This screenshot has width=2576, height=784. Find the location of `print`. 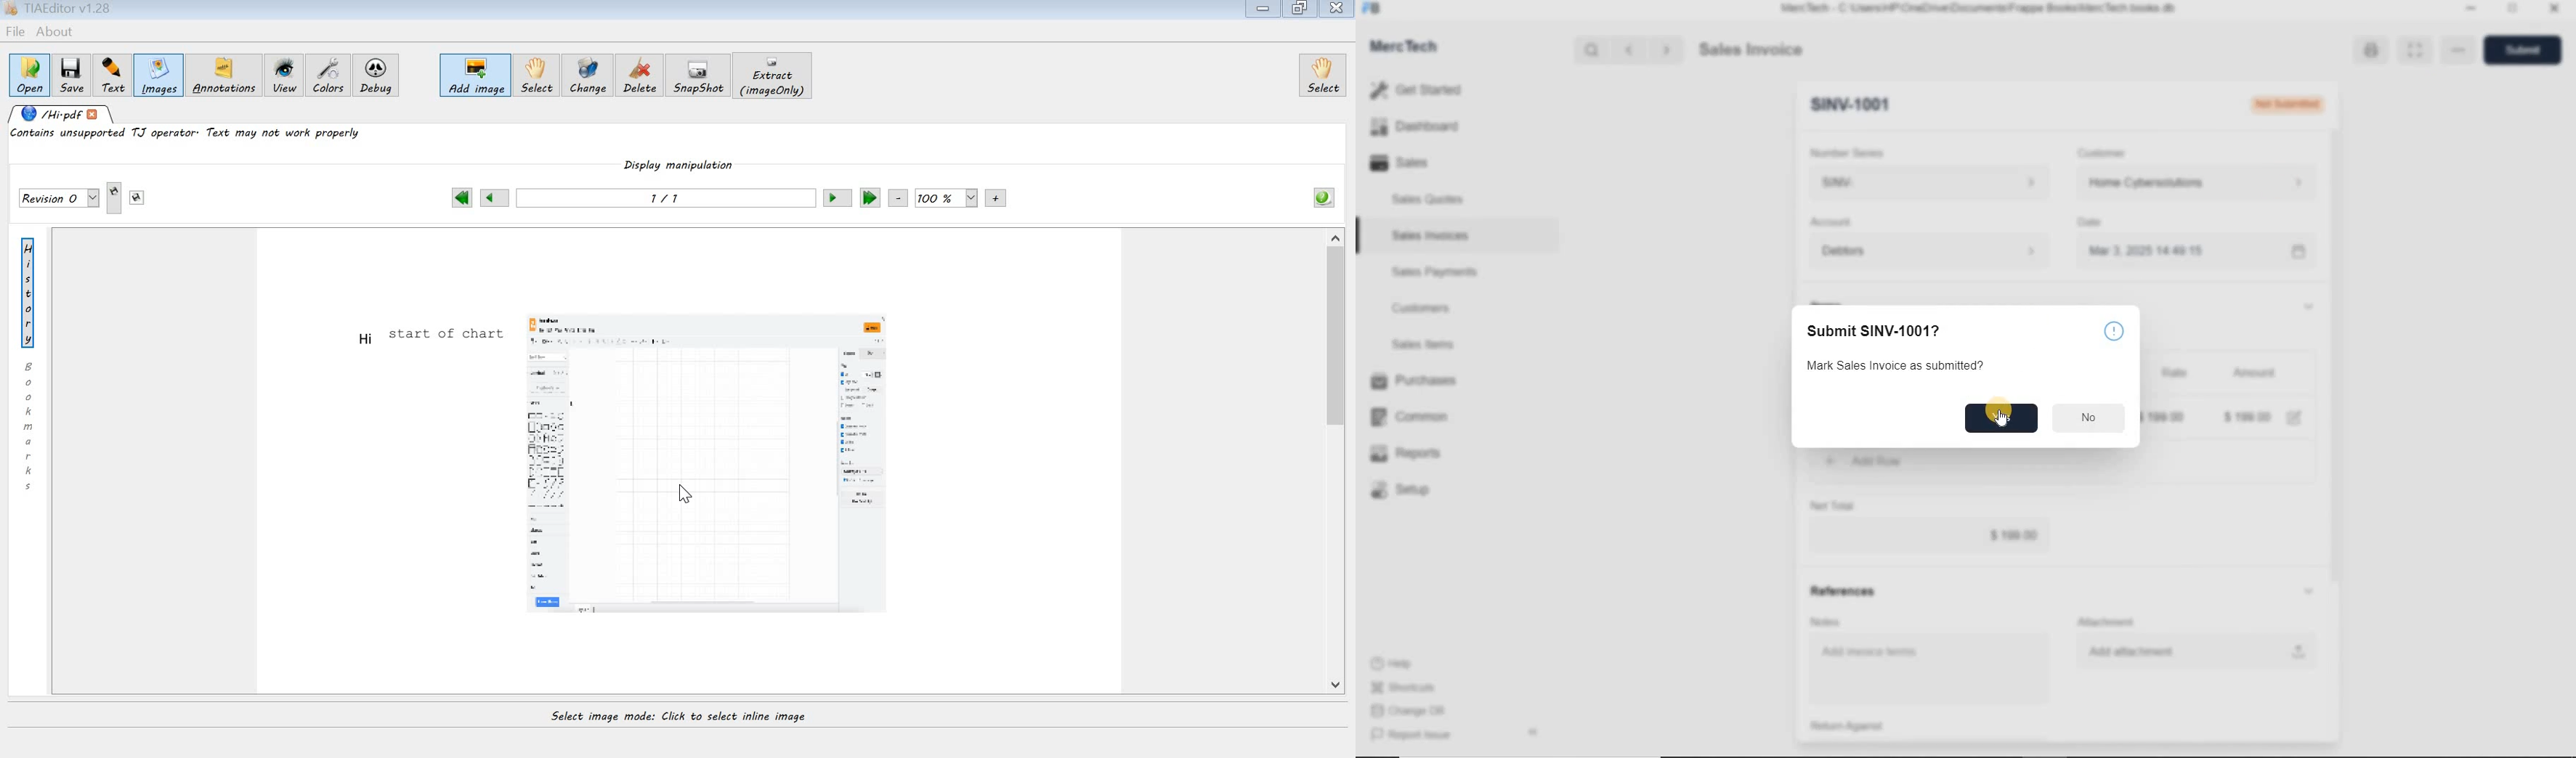

print is located at coordinates (2368, 49).